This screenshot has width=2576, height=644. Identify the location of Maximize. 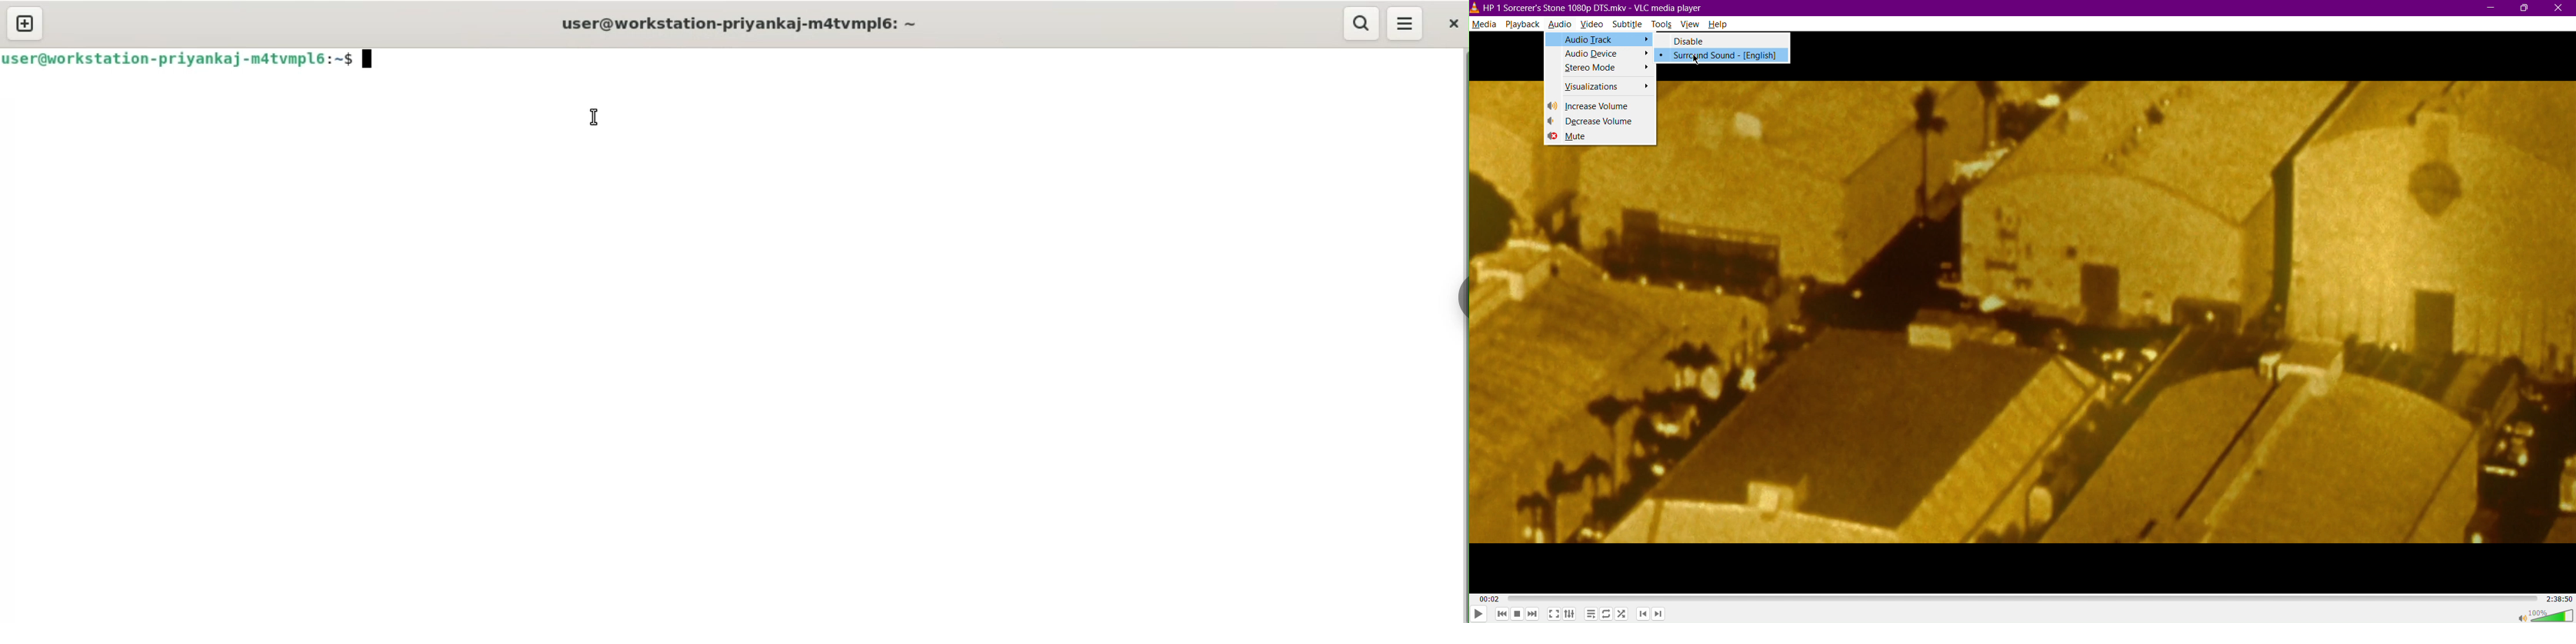
(2526, 8).